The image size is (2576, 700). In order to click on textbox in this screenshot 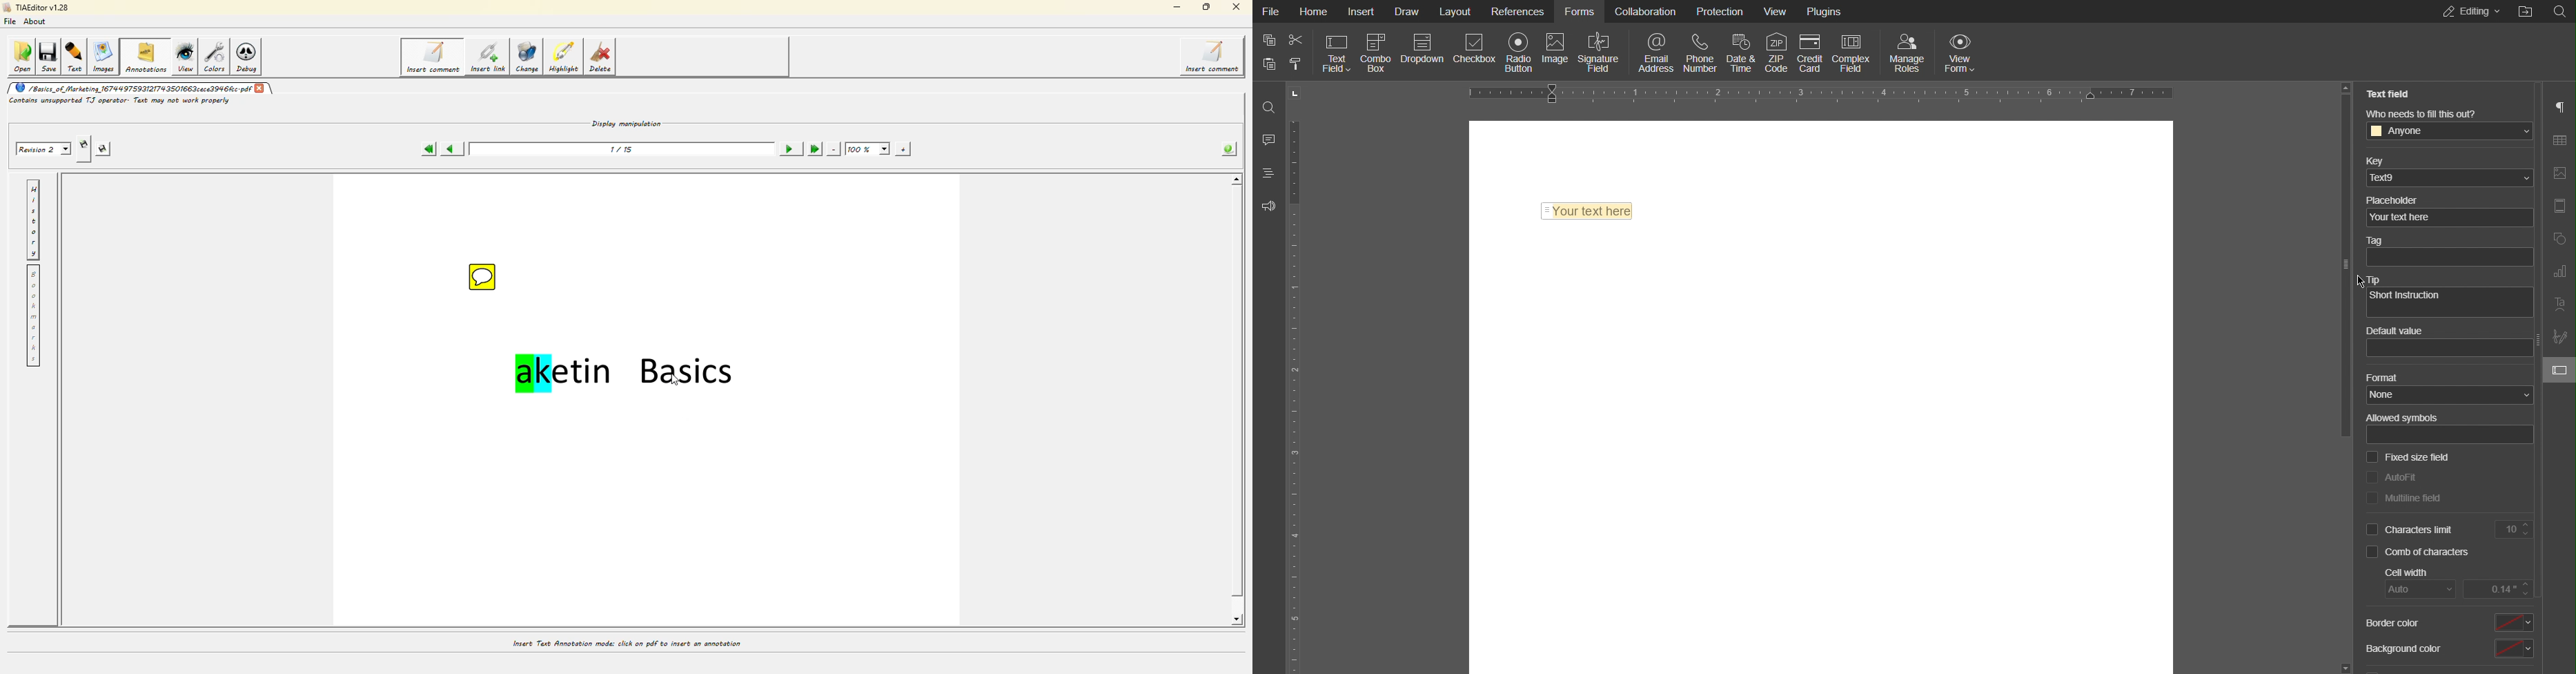, I will do `click(2446, 258)`.